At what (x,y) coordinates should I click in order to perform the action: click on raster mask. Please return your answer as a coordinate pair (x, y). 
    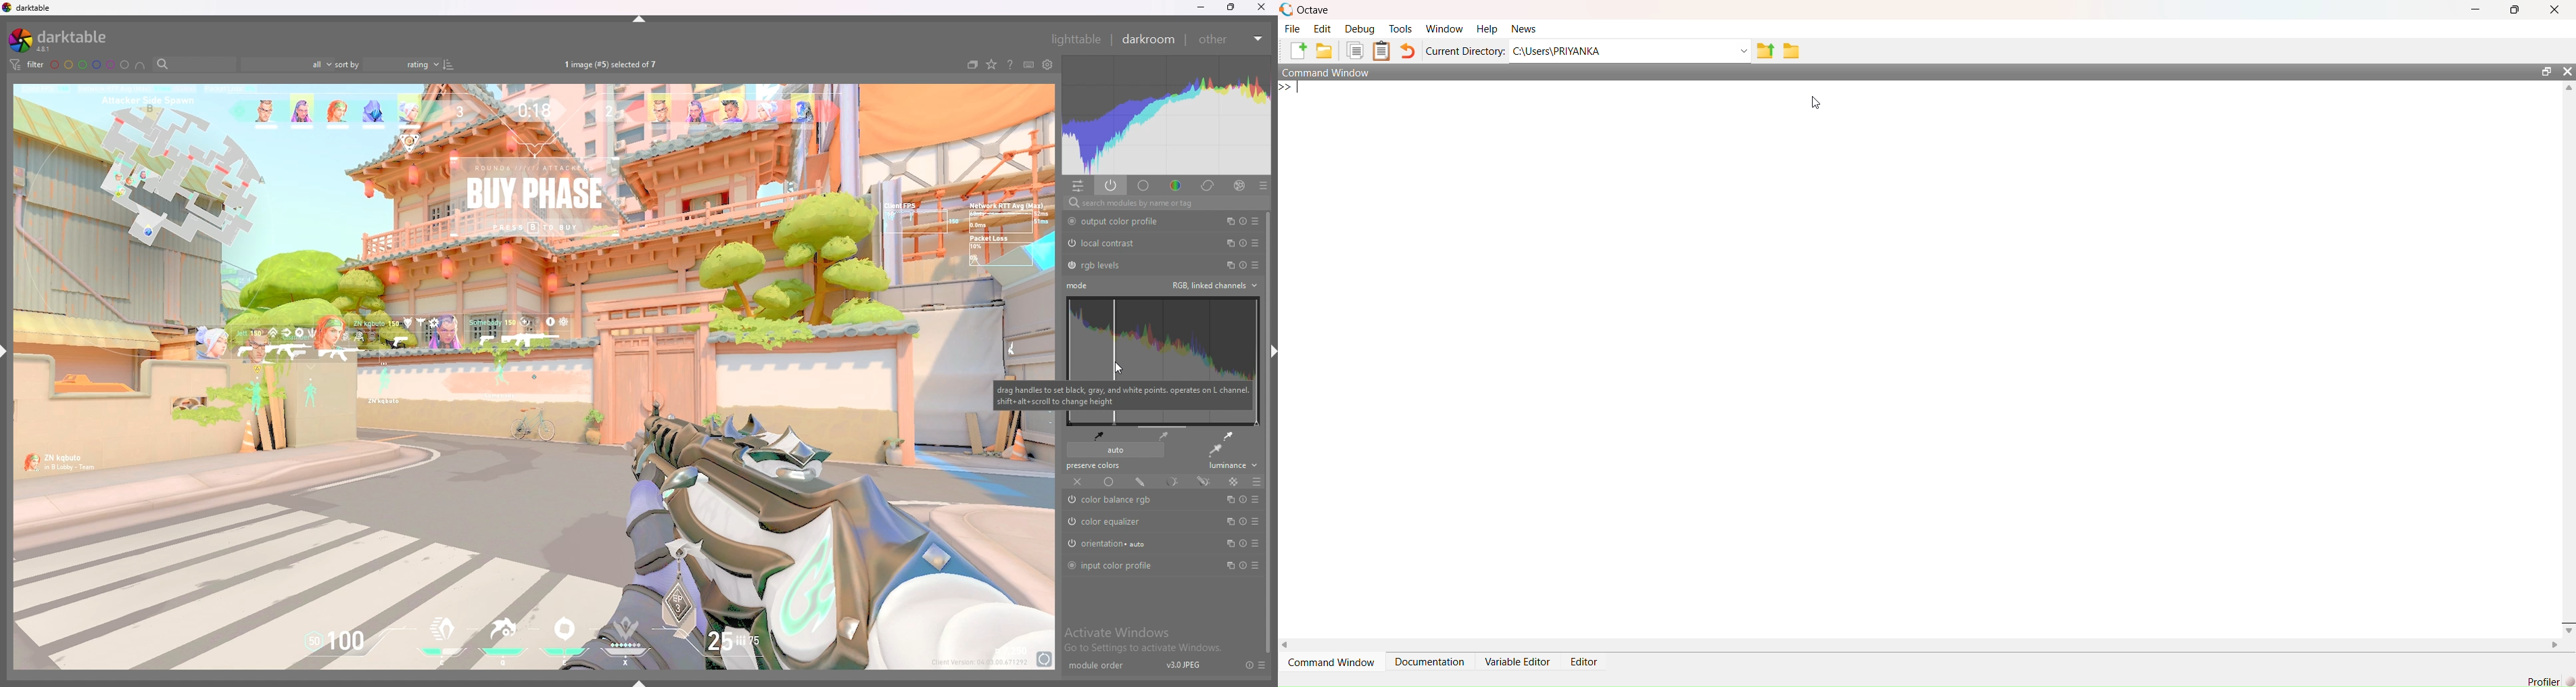
    Looking at the image, I should click on (1233, 481).